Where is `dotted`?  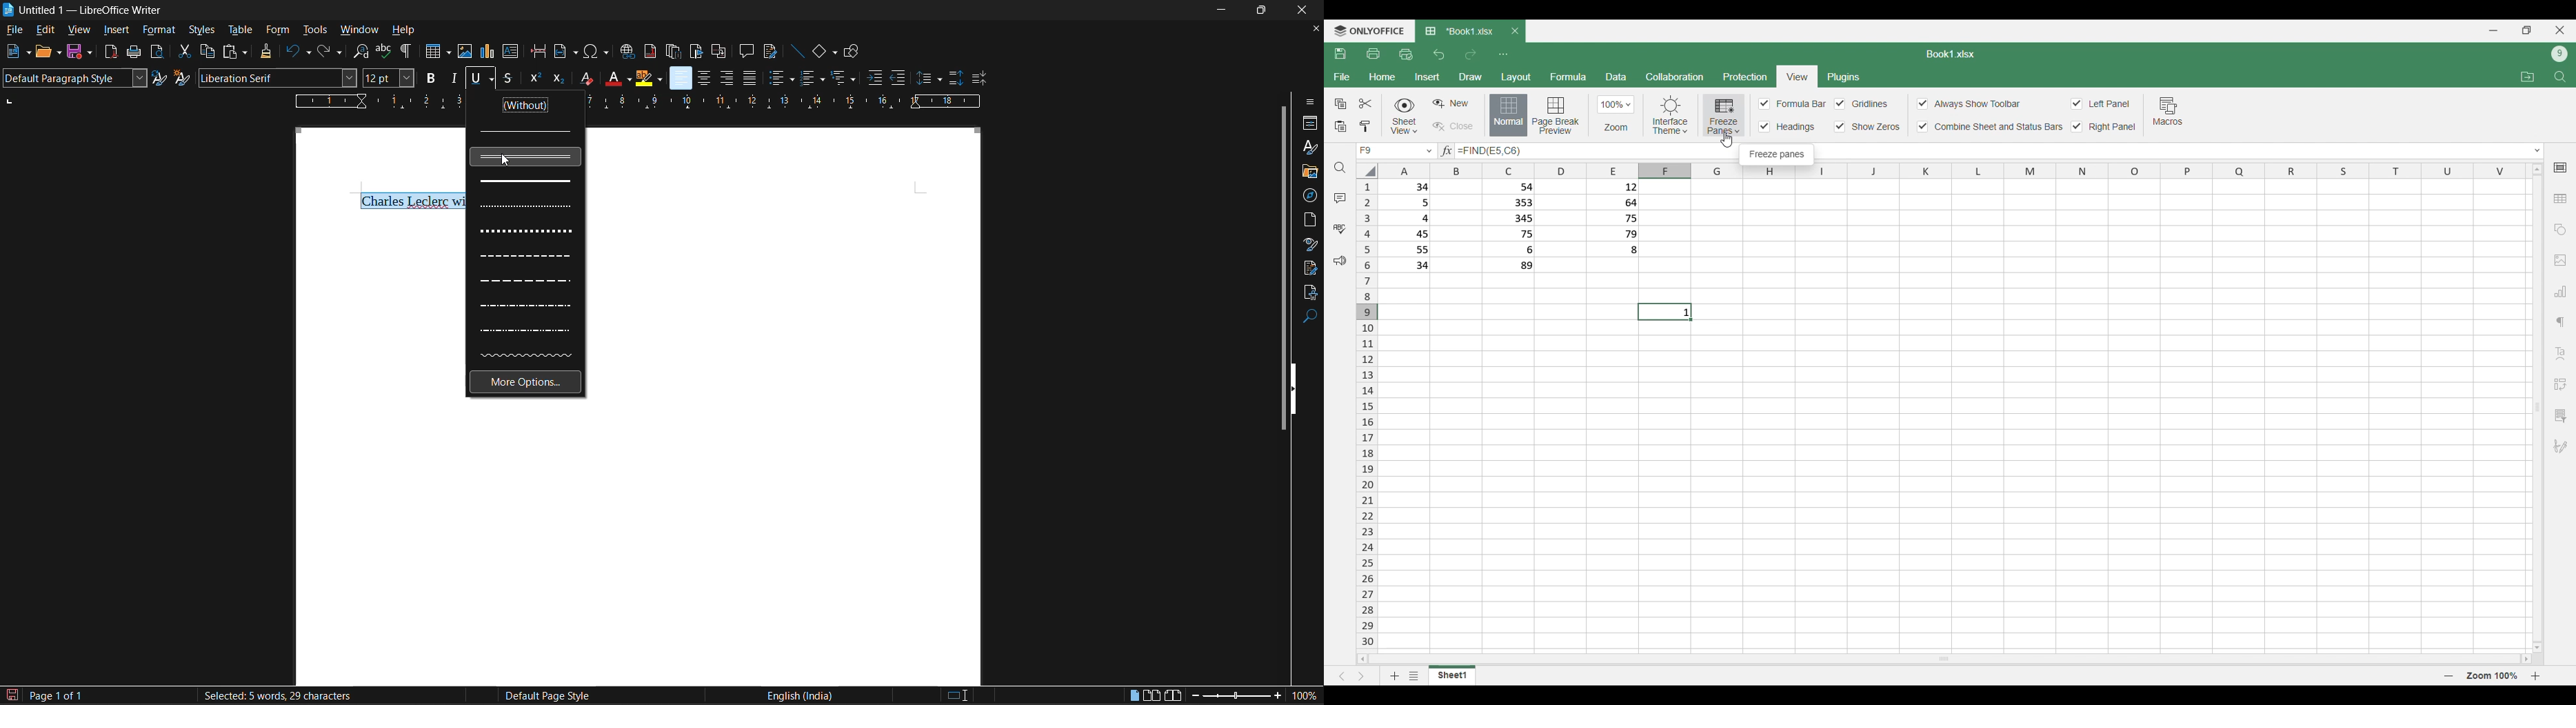 dotted is located at coordinates (527, 206).